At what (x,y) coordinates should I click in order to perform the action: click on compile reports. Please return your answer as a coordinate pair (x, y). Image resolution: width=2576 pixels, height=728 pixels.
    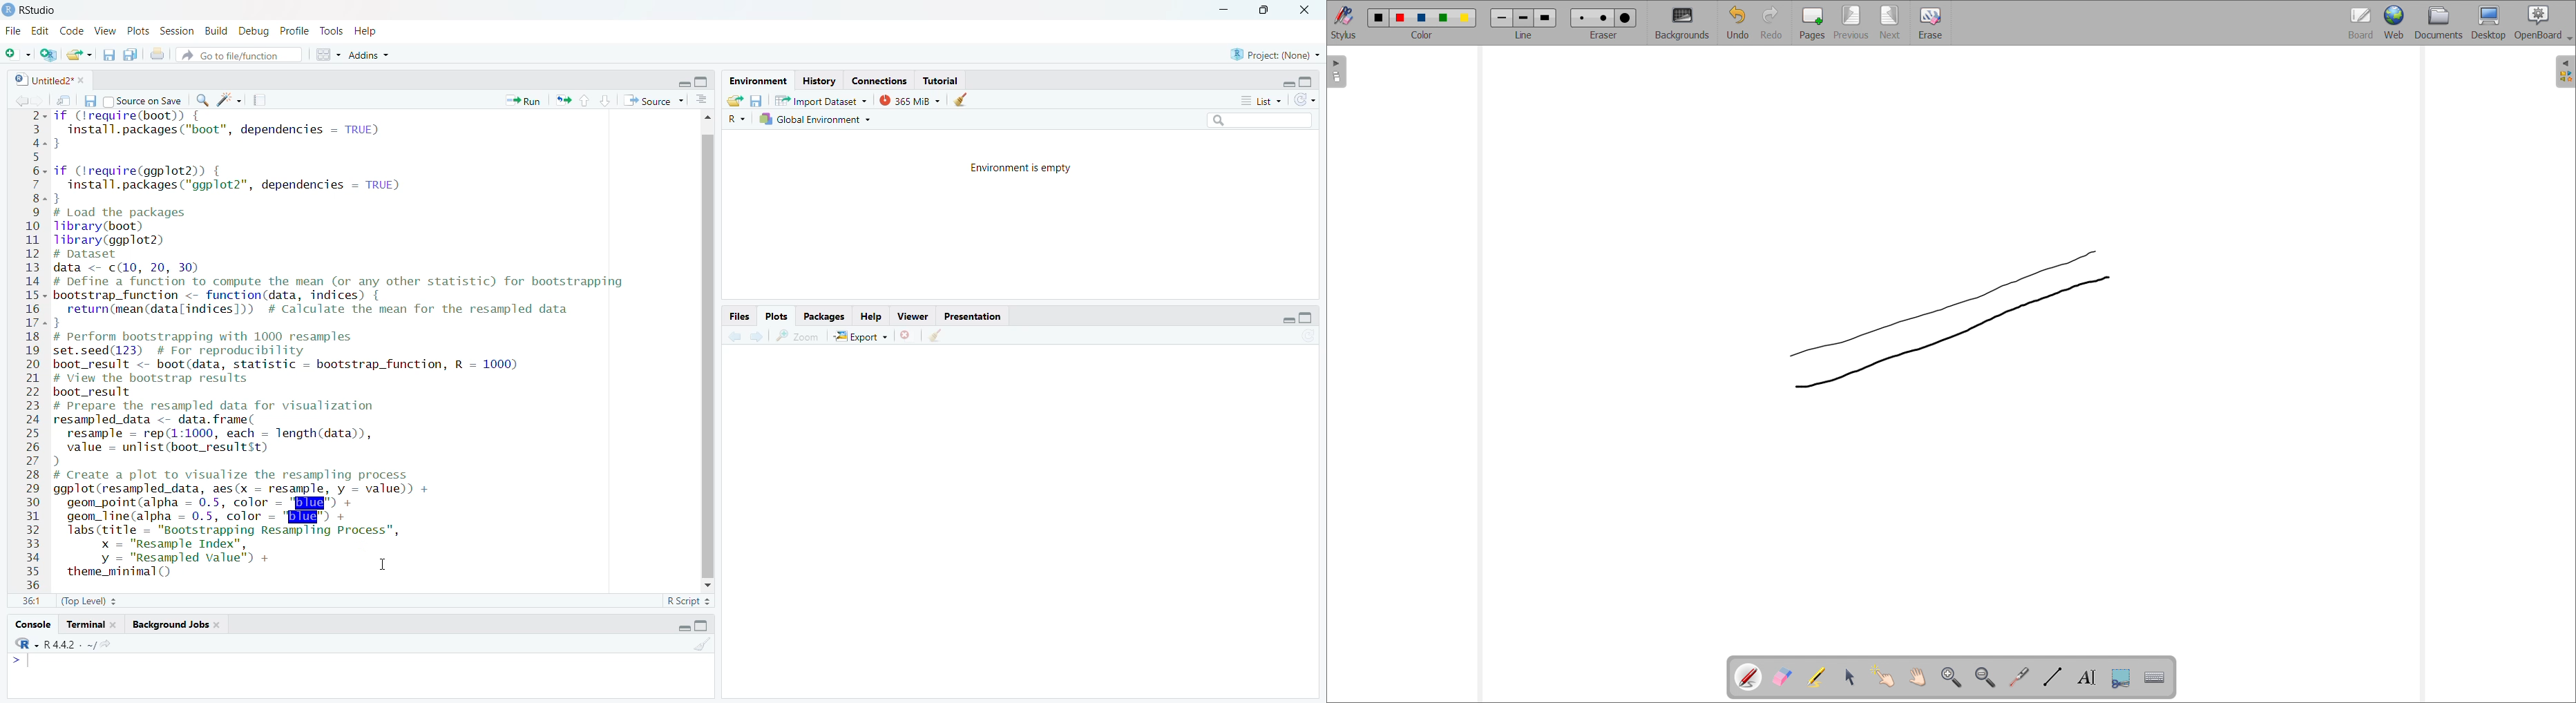
    Looking at the image, I should click on (262, 102).